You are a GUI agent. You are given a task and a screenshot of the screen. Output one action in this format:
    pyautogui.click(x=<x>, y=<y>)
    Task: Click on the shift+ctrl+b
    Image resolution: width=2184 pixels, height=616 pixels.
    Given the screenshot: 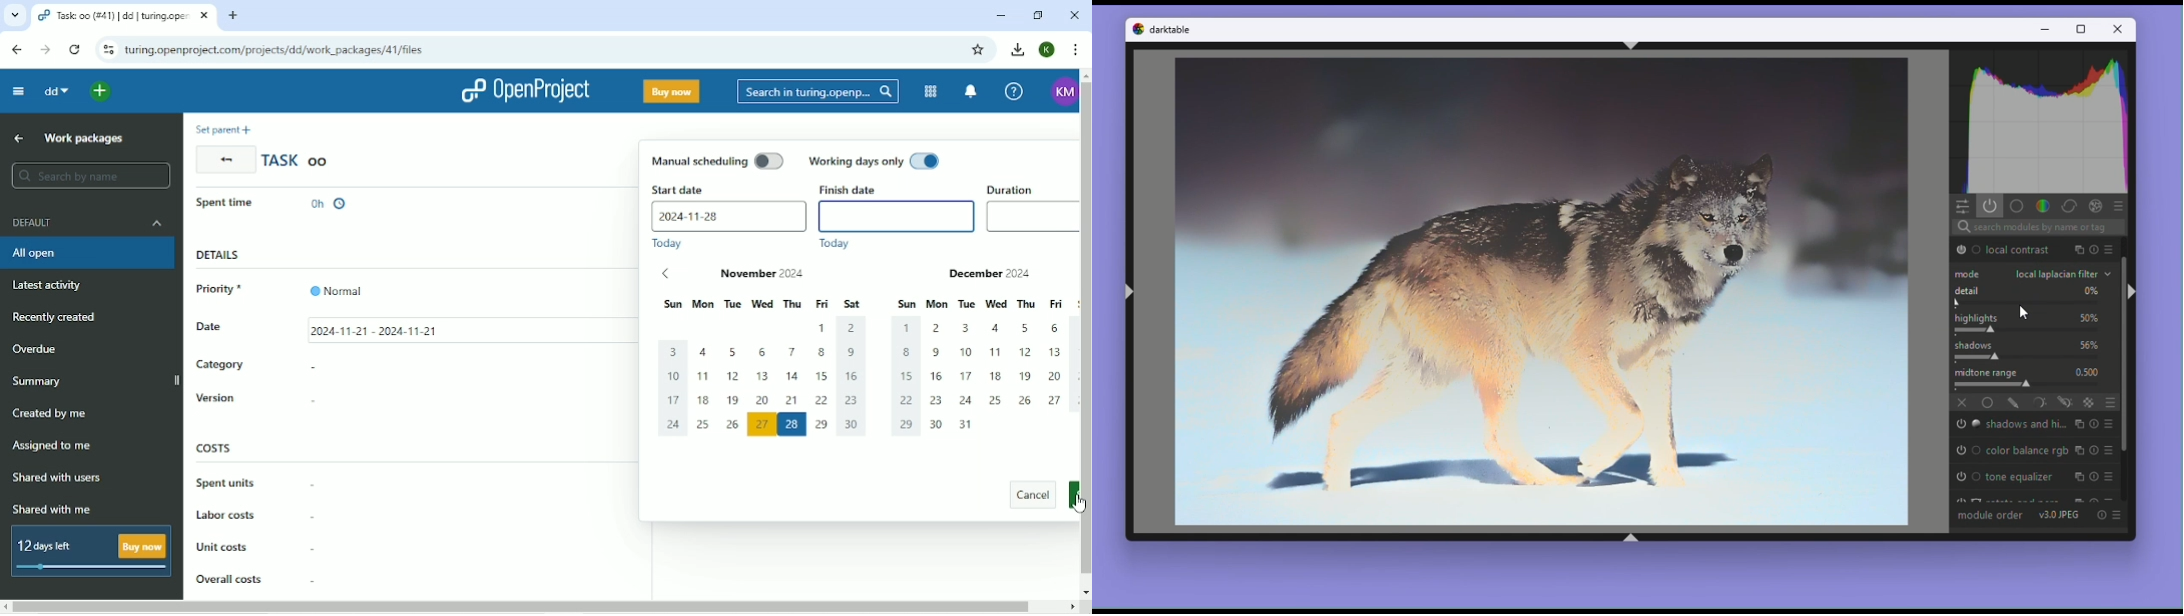 What is the action you would take?
    pyautogui.click(x=1630, y=538)
    